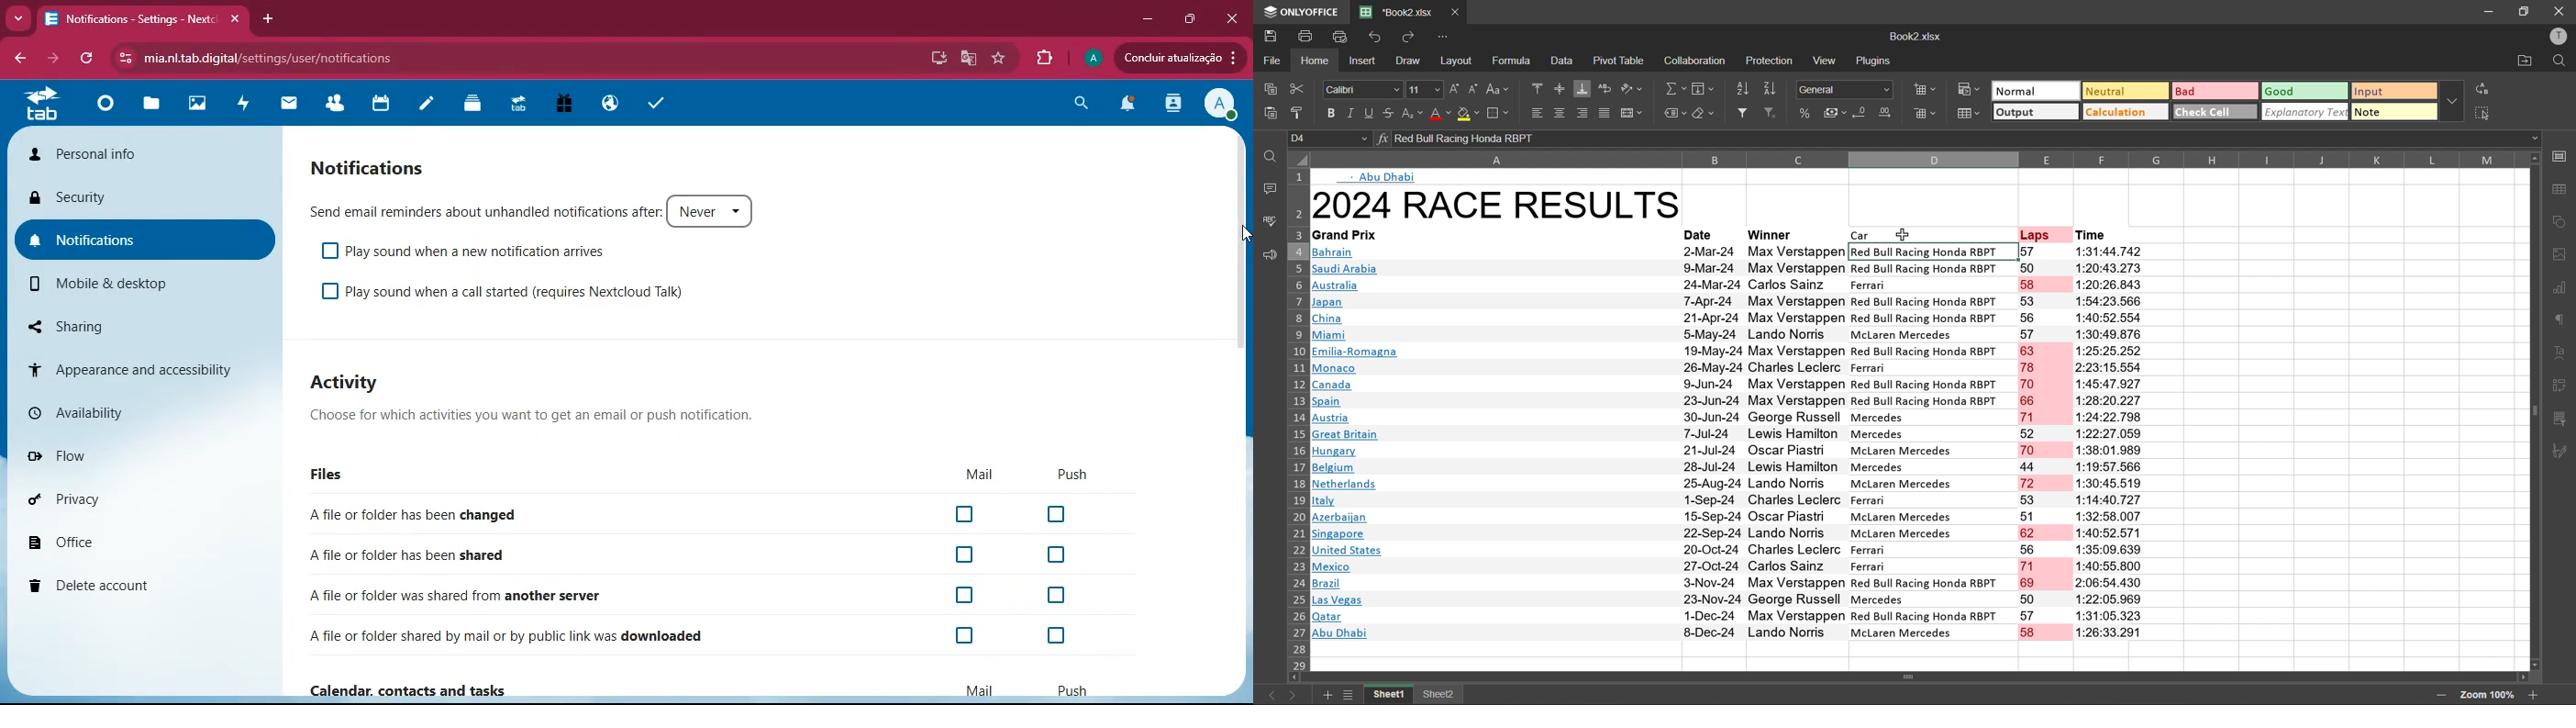 The image size is (2576, 728). I want to click on office, so click(120, 542).